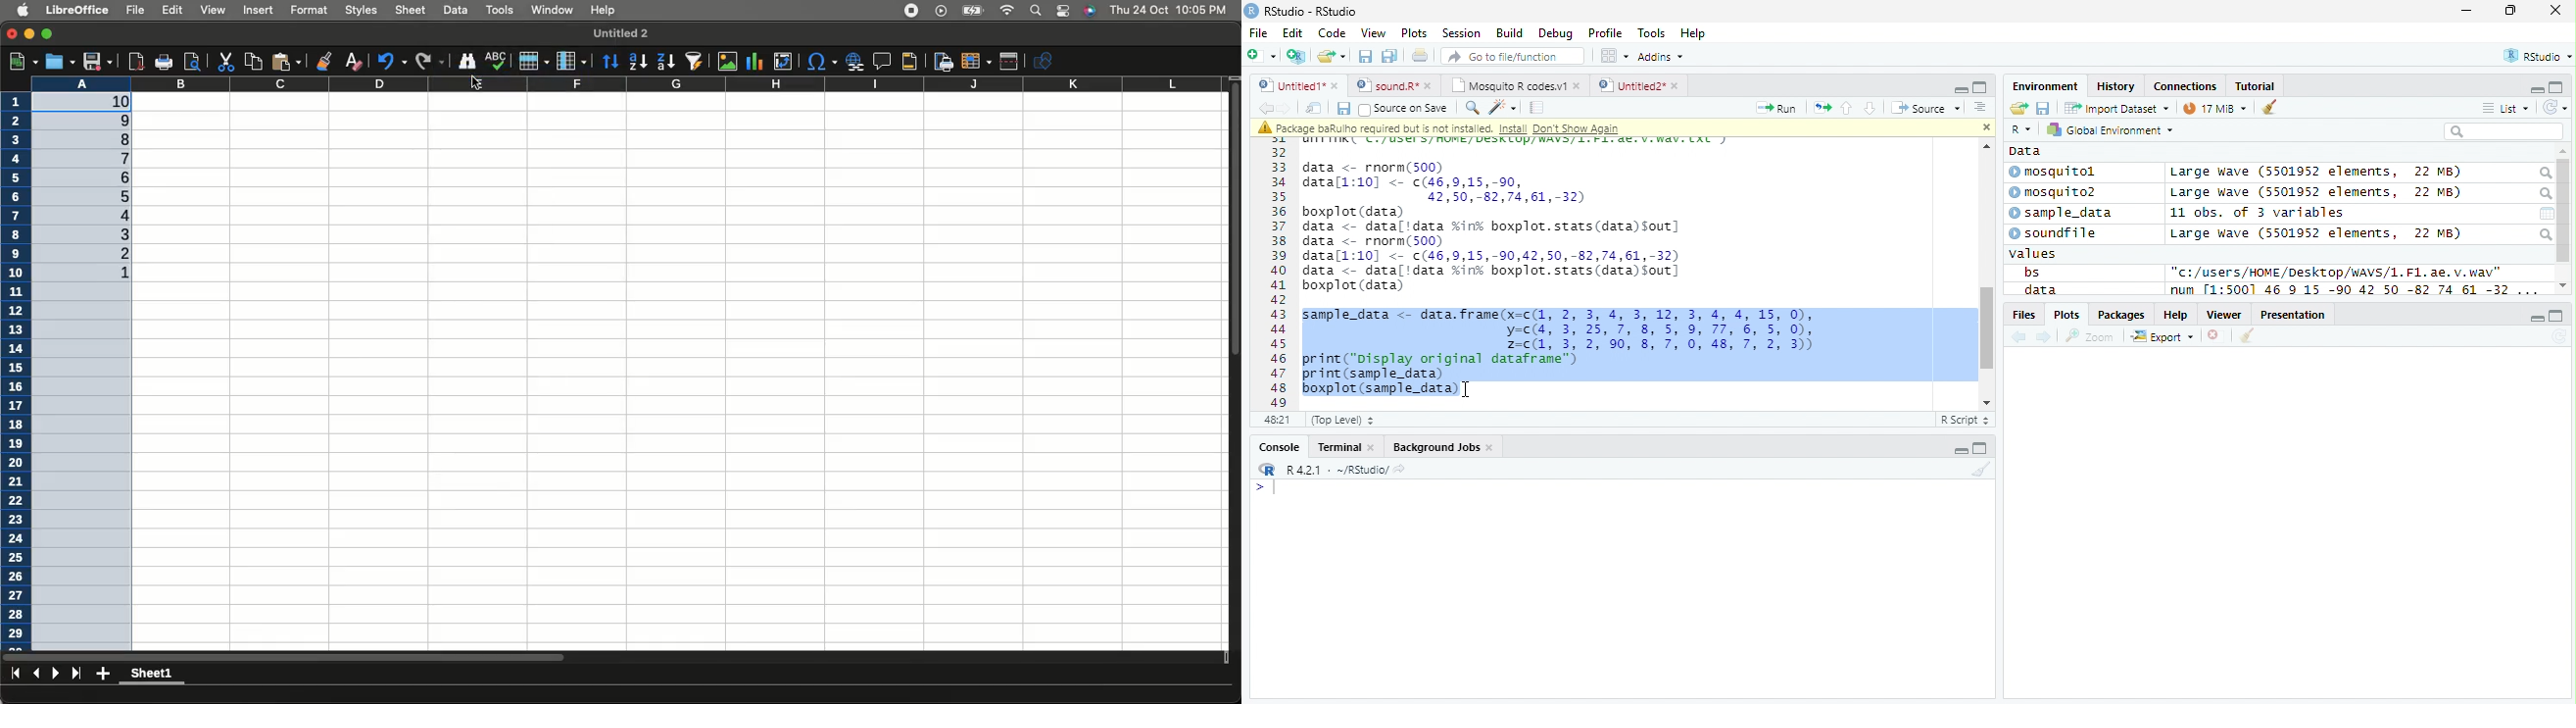 This screenshot has height=728, width=2576. I want to click on typing cursor, so click(1265, 488).